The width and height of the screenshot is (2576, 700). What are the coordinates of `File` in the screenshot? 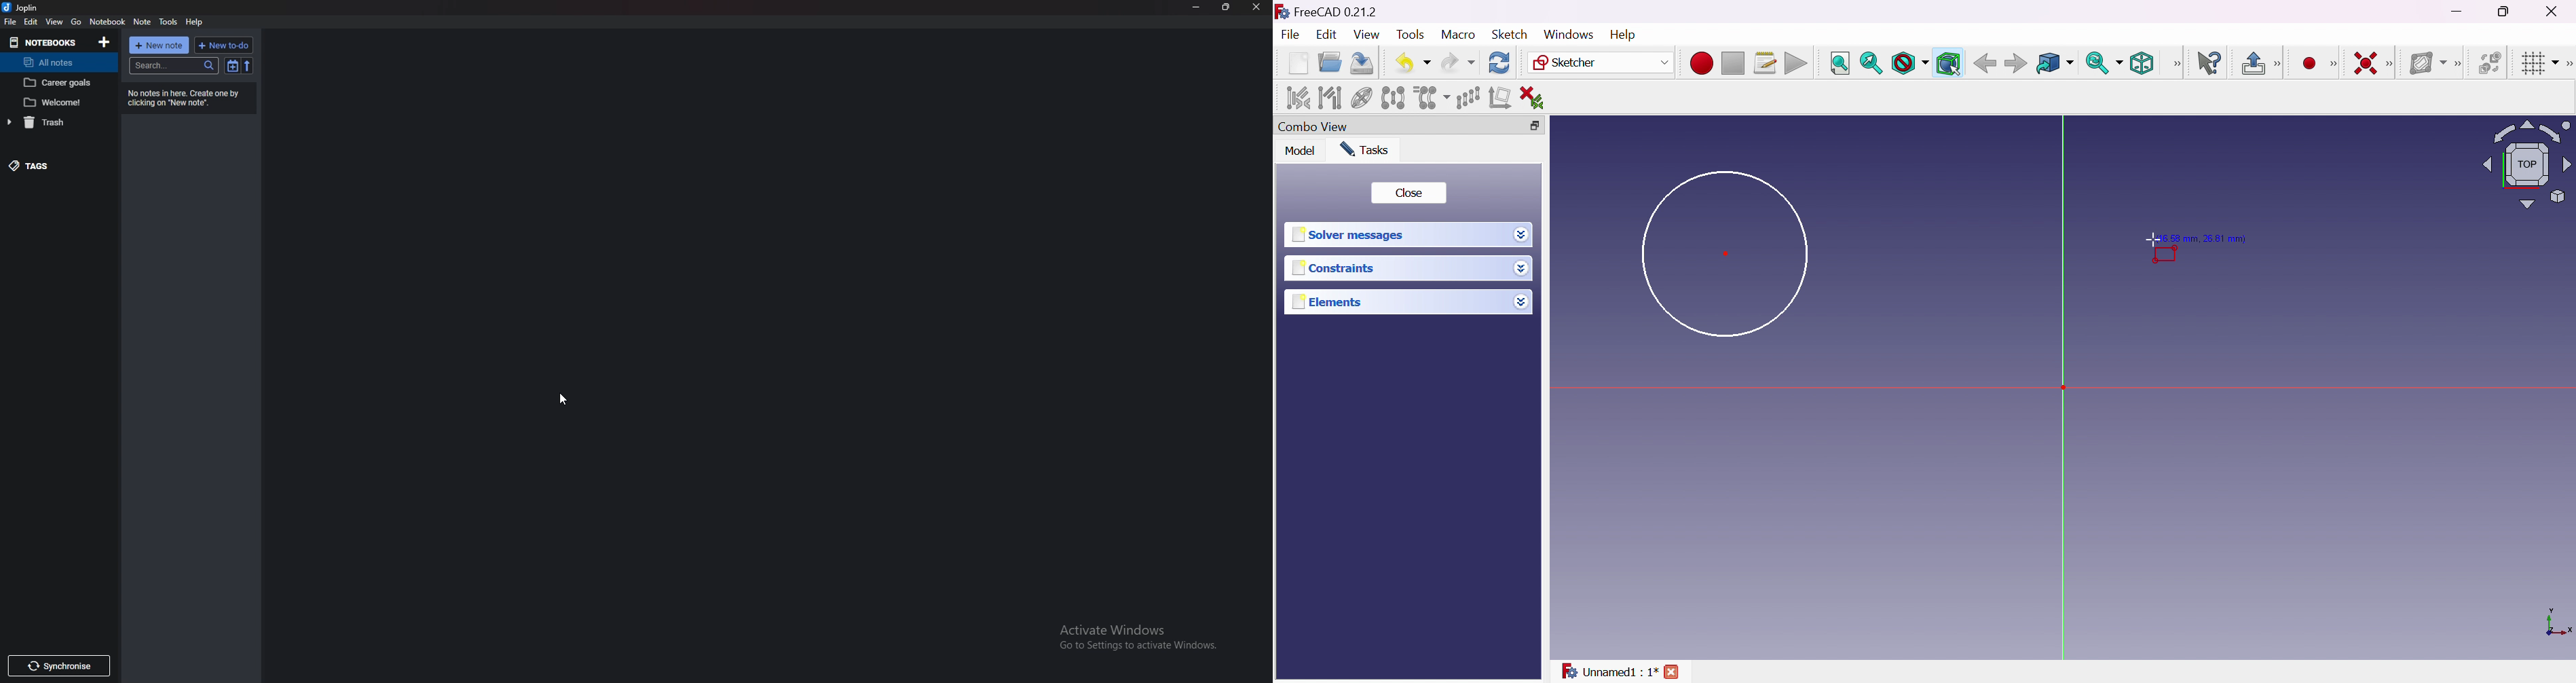 It's located at (1292, 36).